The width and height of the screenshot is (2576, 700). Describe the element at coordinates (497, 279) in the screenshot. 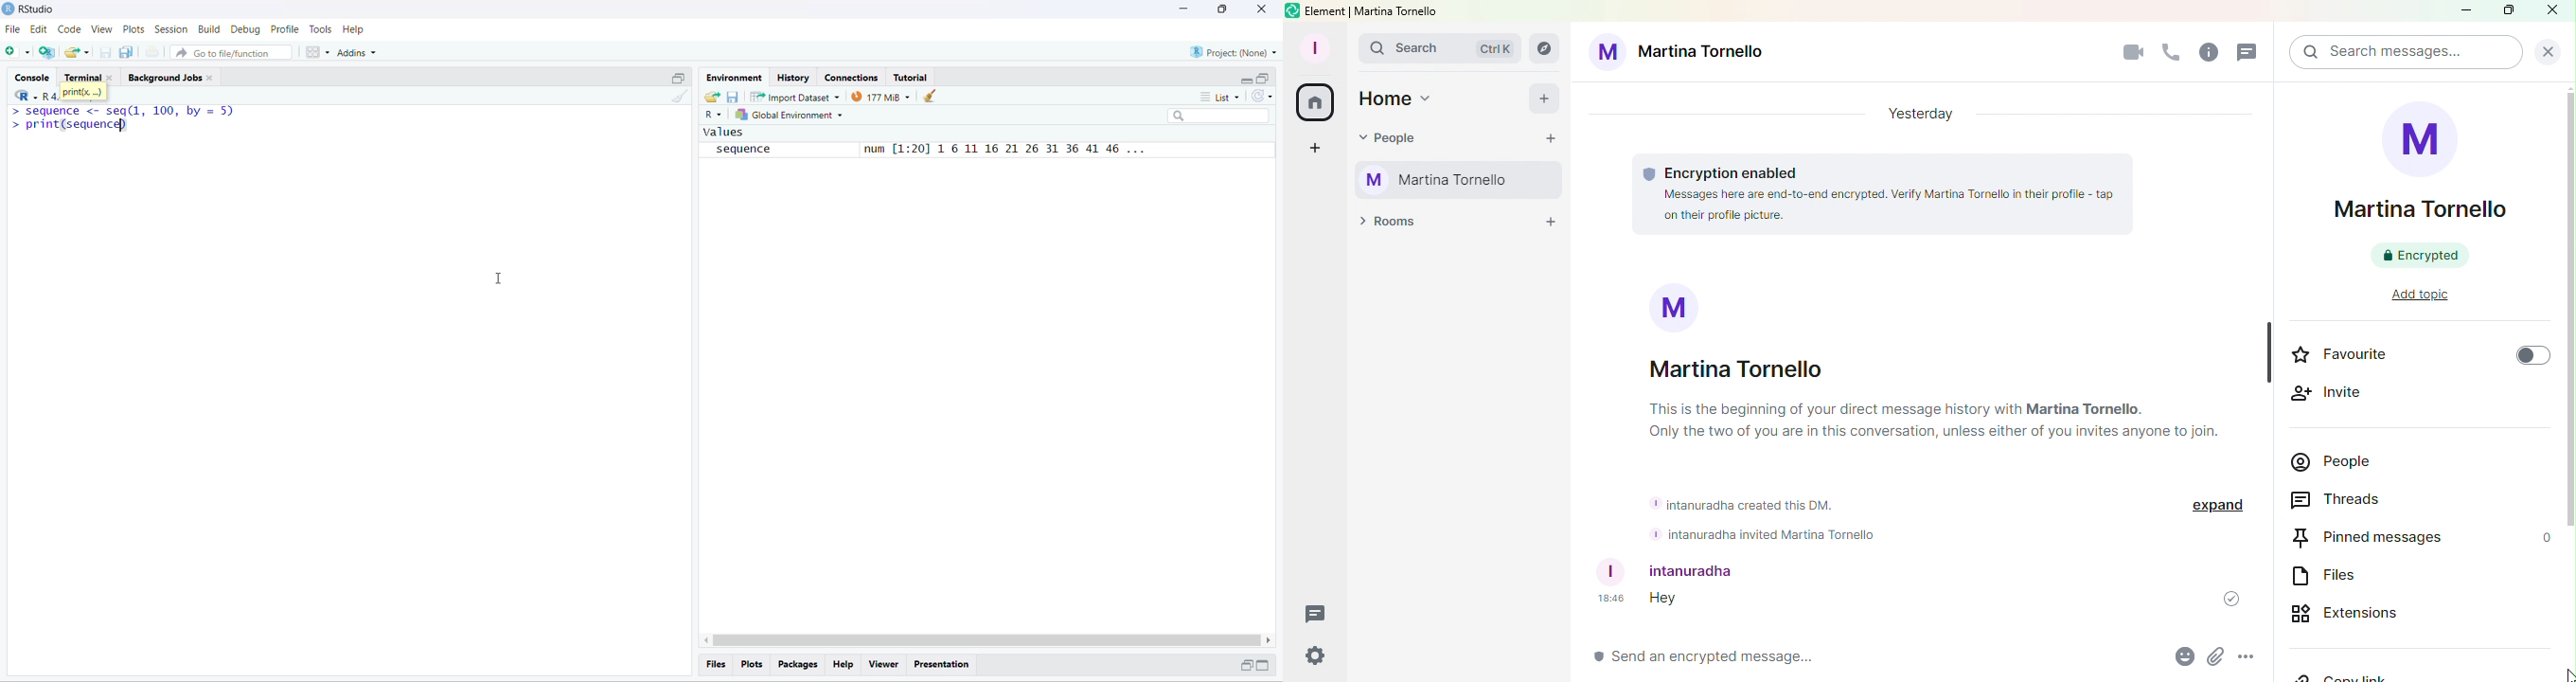

I see `cursor` at that location.